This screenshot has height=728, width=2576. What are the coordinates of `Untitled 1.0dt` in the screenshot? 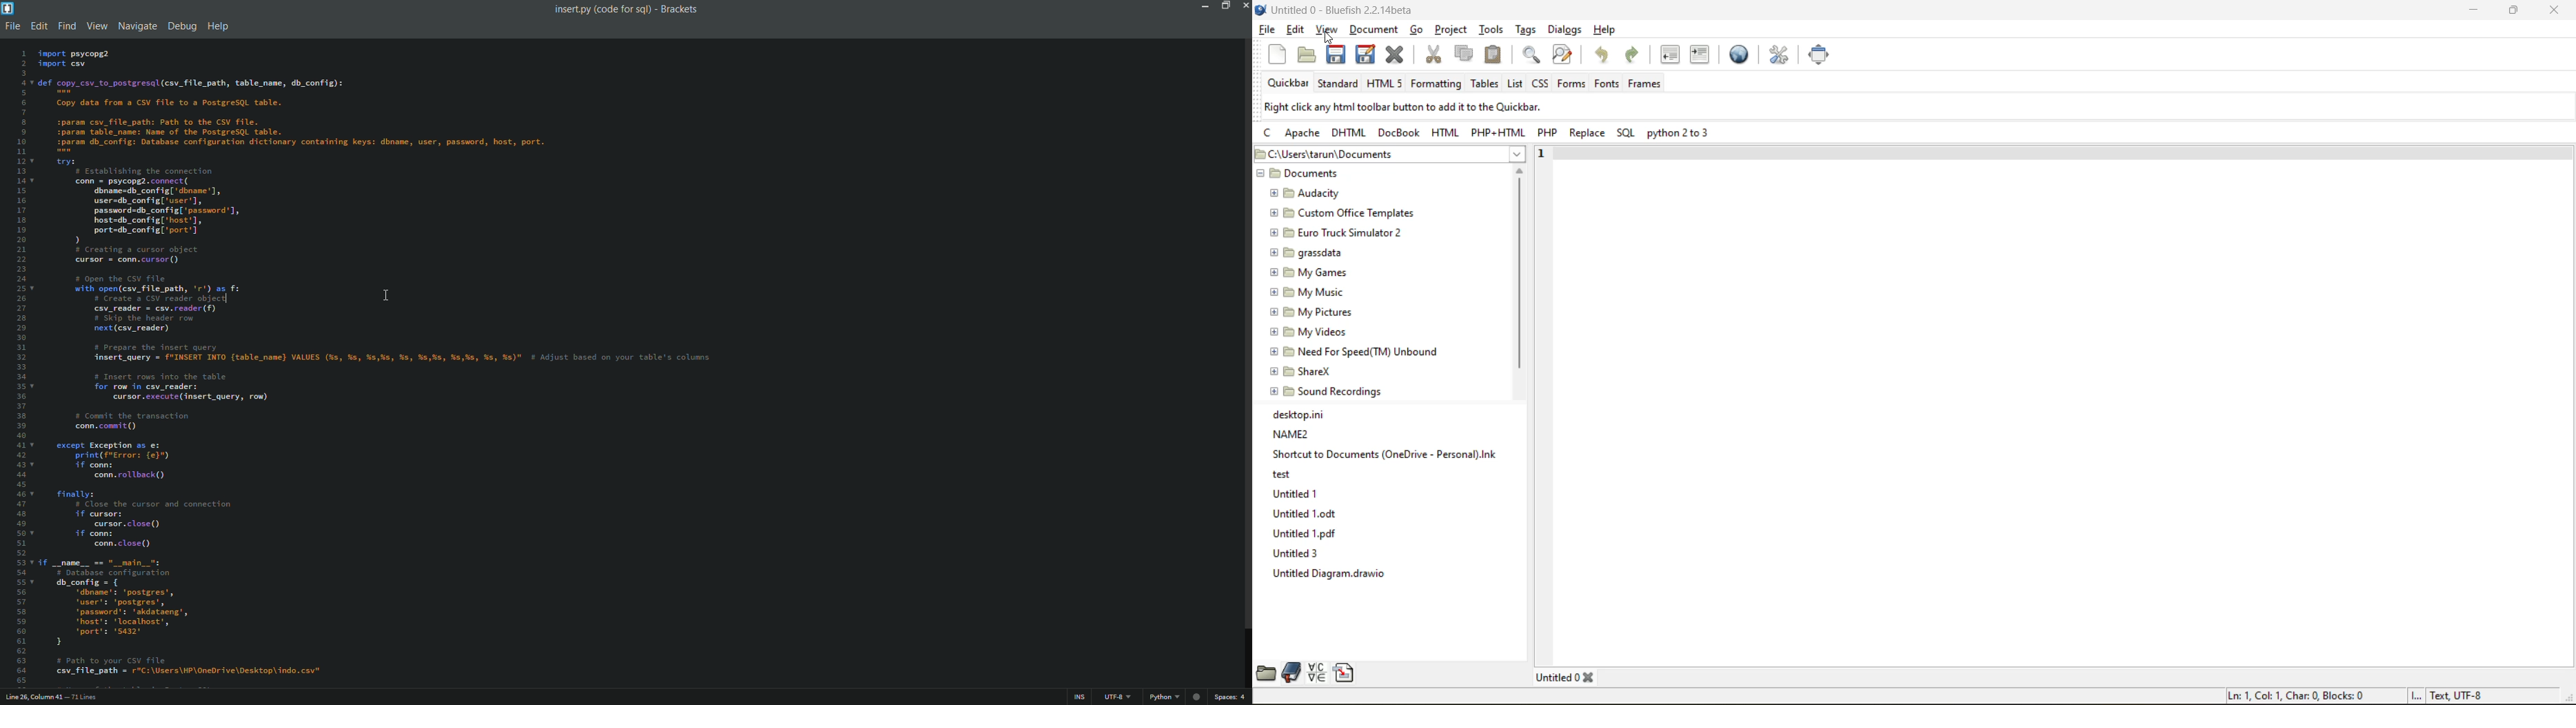 It's located at (1311, 513).